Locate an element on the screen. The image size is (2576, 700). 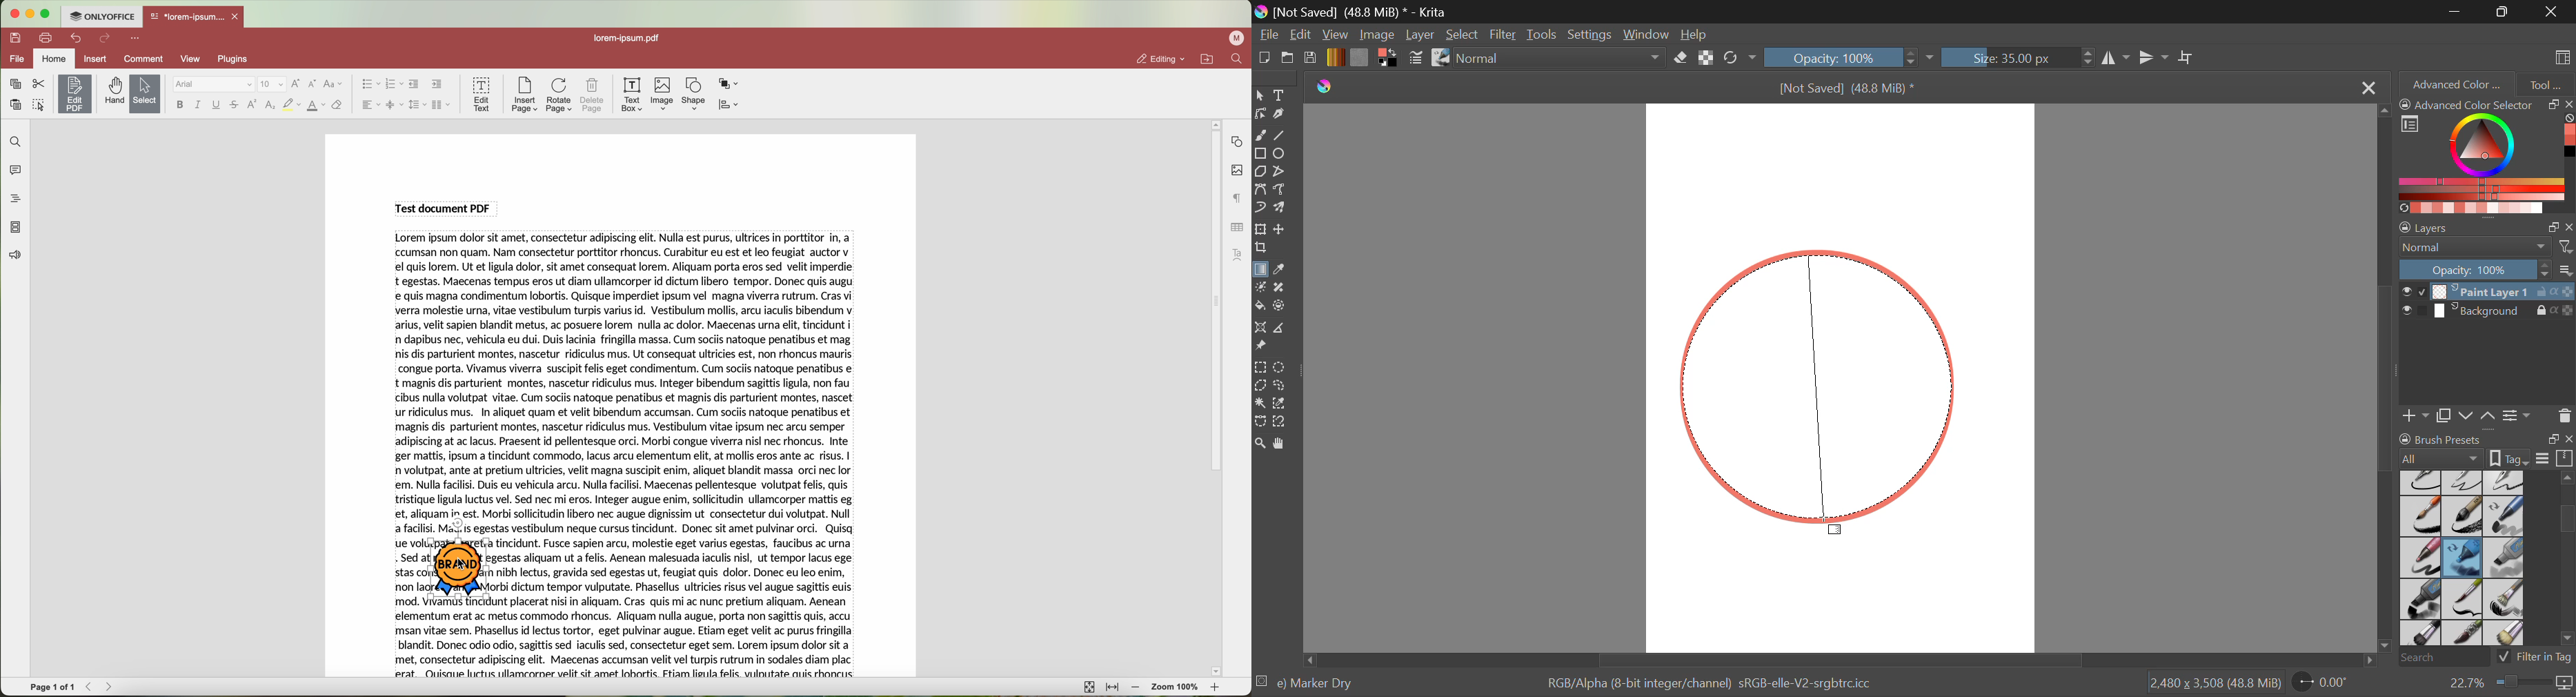
Brush Presets Docket Tab is located at coordinates (2486, 446).